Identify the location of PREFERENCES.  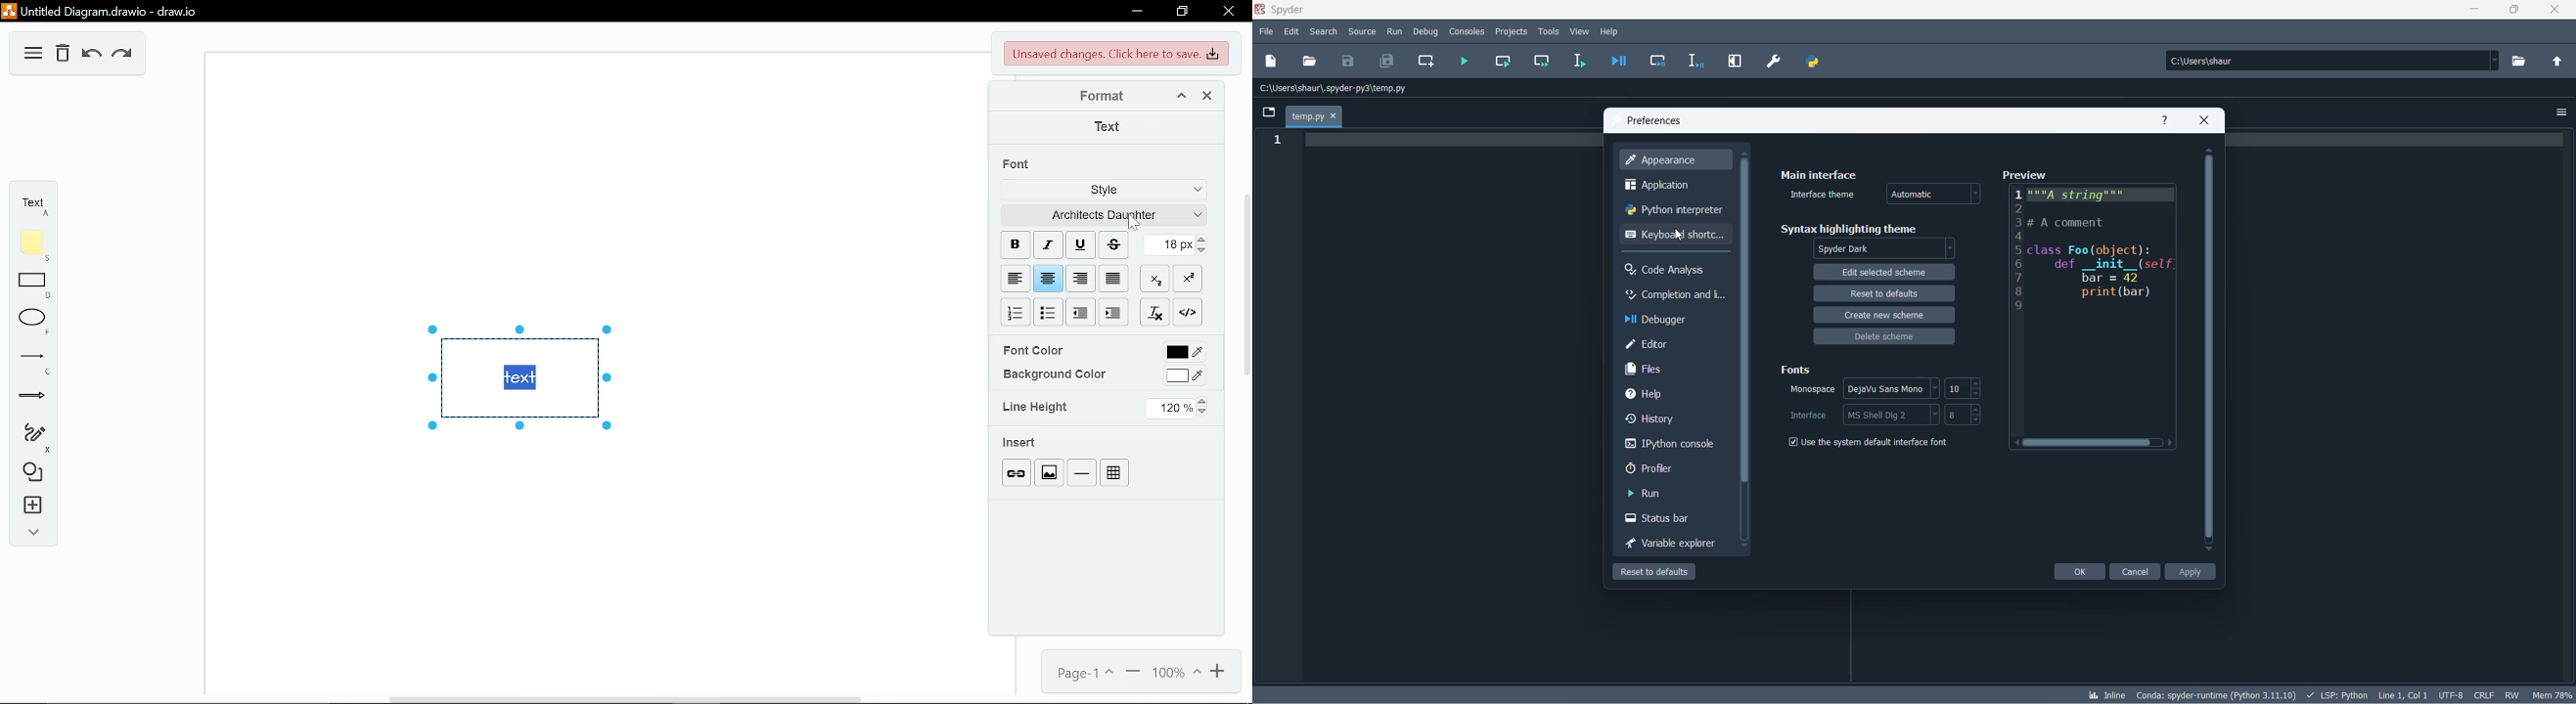
(1775, 61).